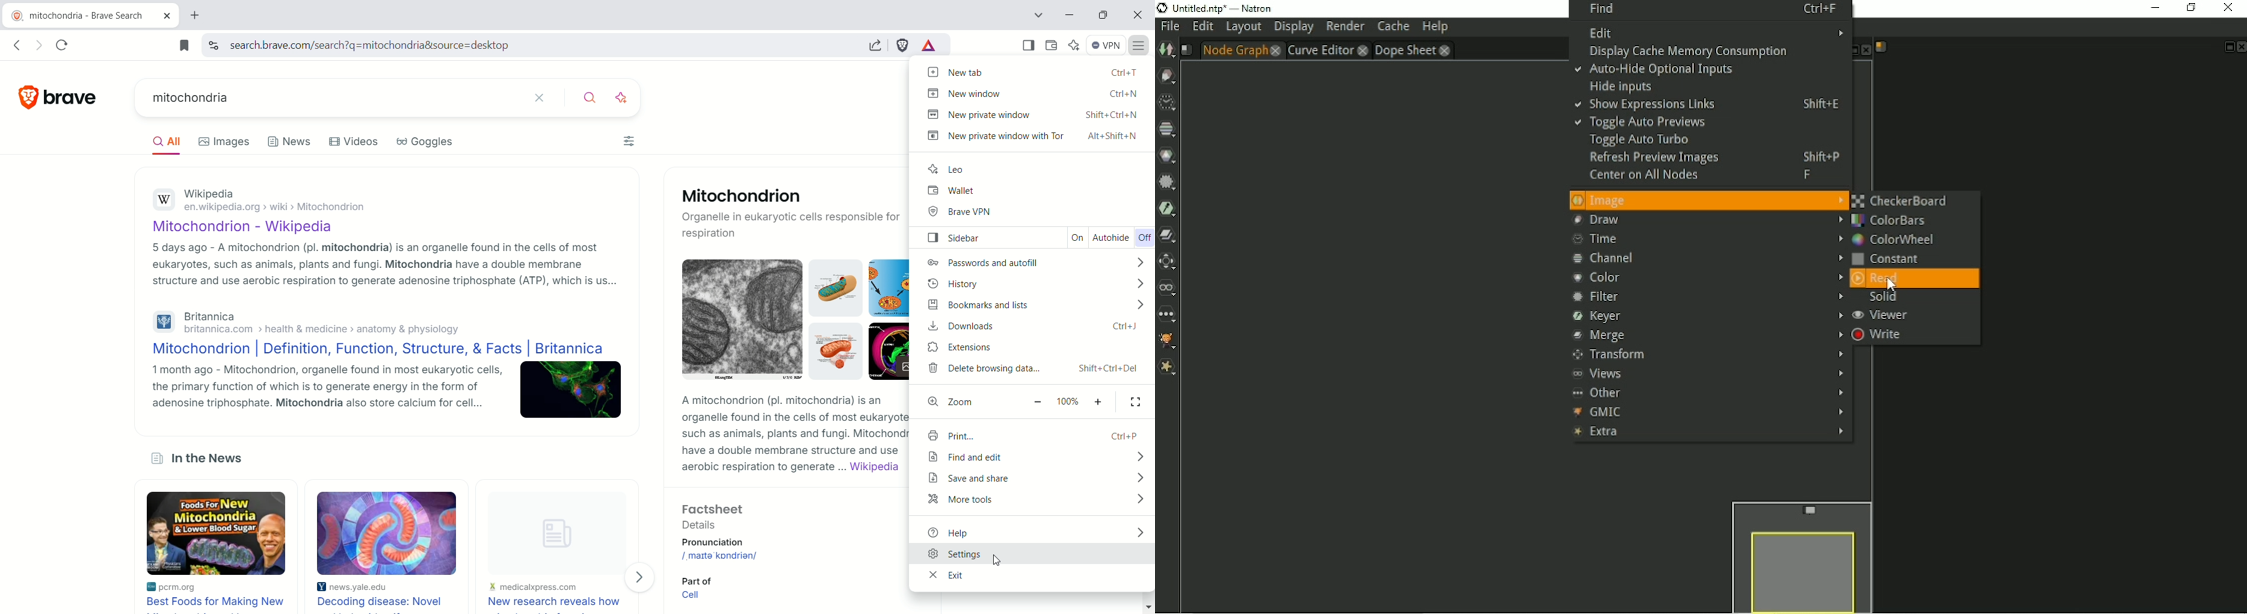  Describe the element at coordinates (1075, 43) in the screenshot. I see `leo AI` at that location.